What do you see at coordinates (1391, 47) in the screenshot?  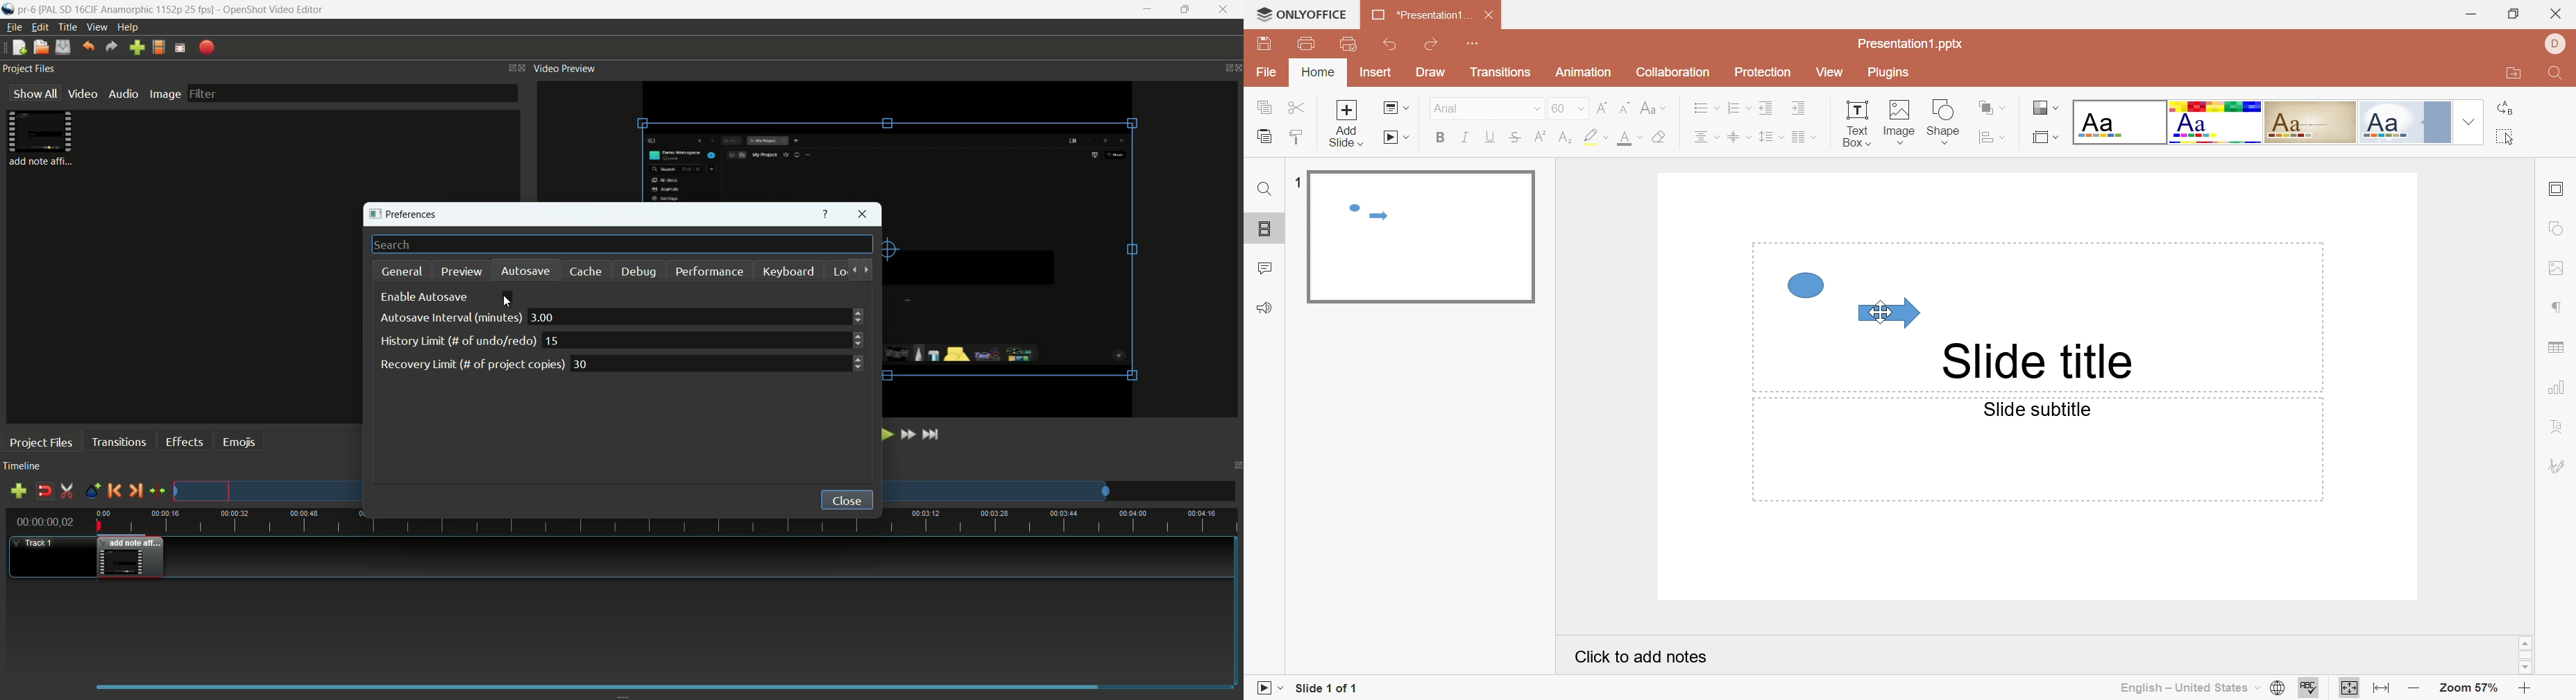 I see `Undo` at bounding box center [1391, 47].